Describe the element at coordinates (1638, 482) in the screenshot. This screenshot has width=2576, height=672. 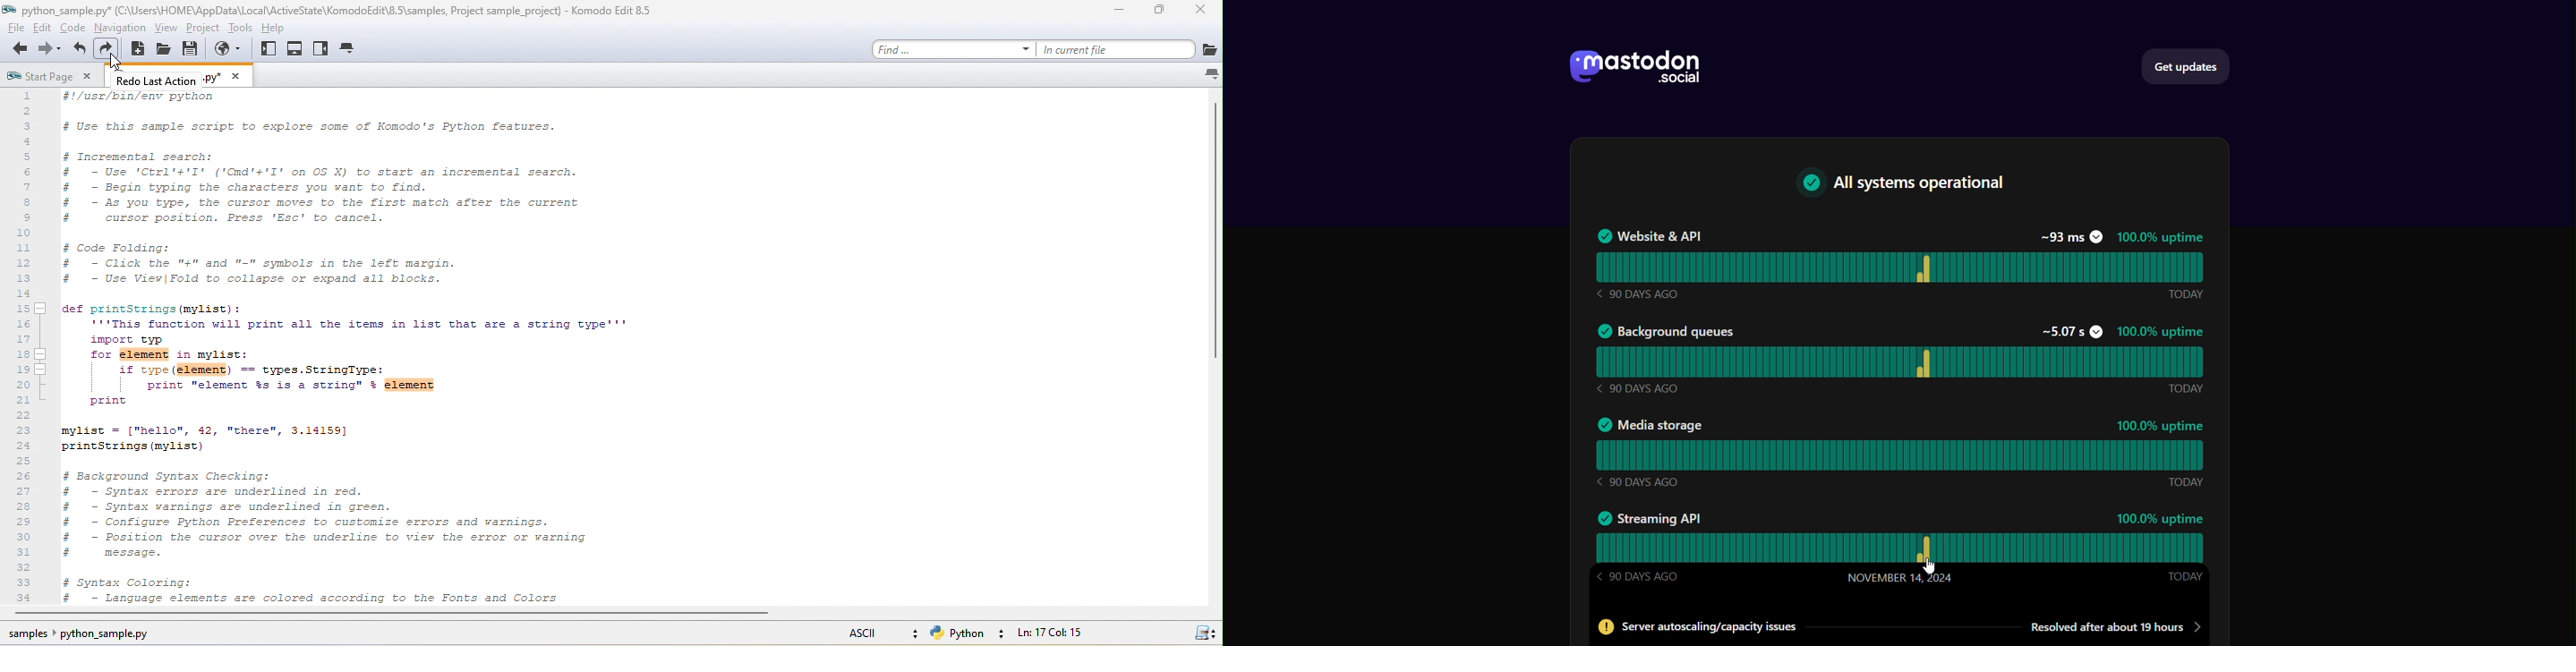
I see `90 days ago` at that location.